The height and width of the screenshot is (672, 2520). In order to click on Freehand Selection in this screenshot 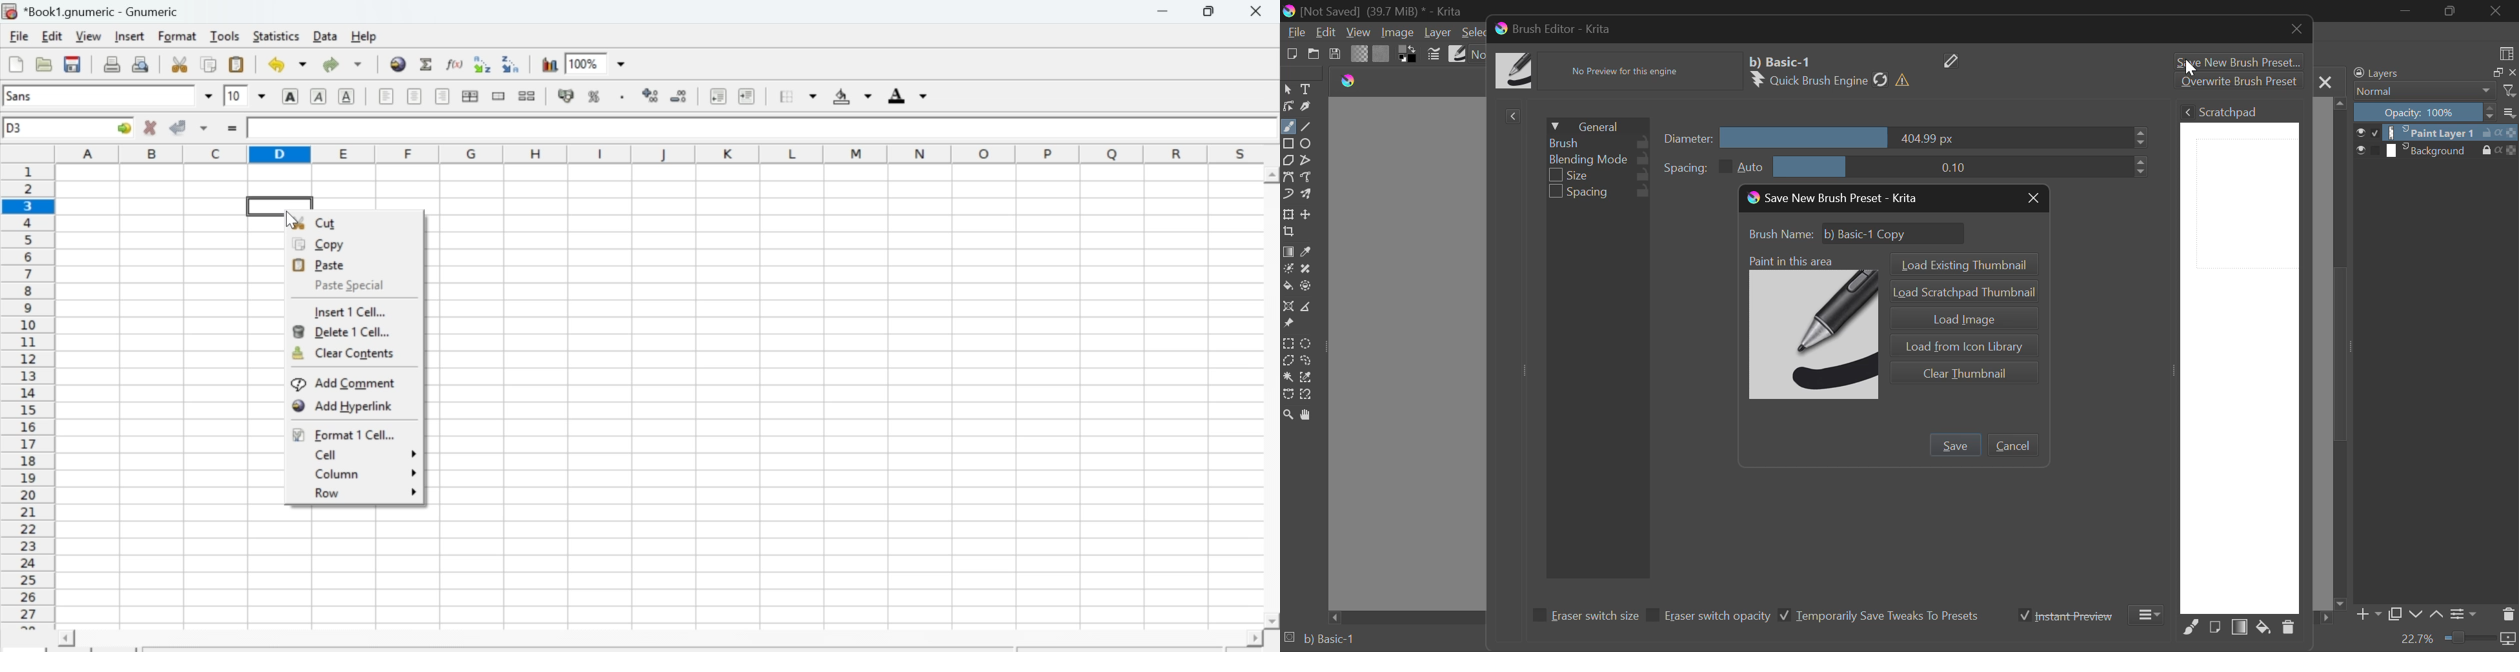, I will do `click(1306, 362)`.